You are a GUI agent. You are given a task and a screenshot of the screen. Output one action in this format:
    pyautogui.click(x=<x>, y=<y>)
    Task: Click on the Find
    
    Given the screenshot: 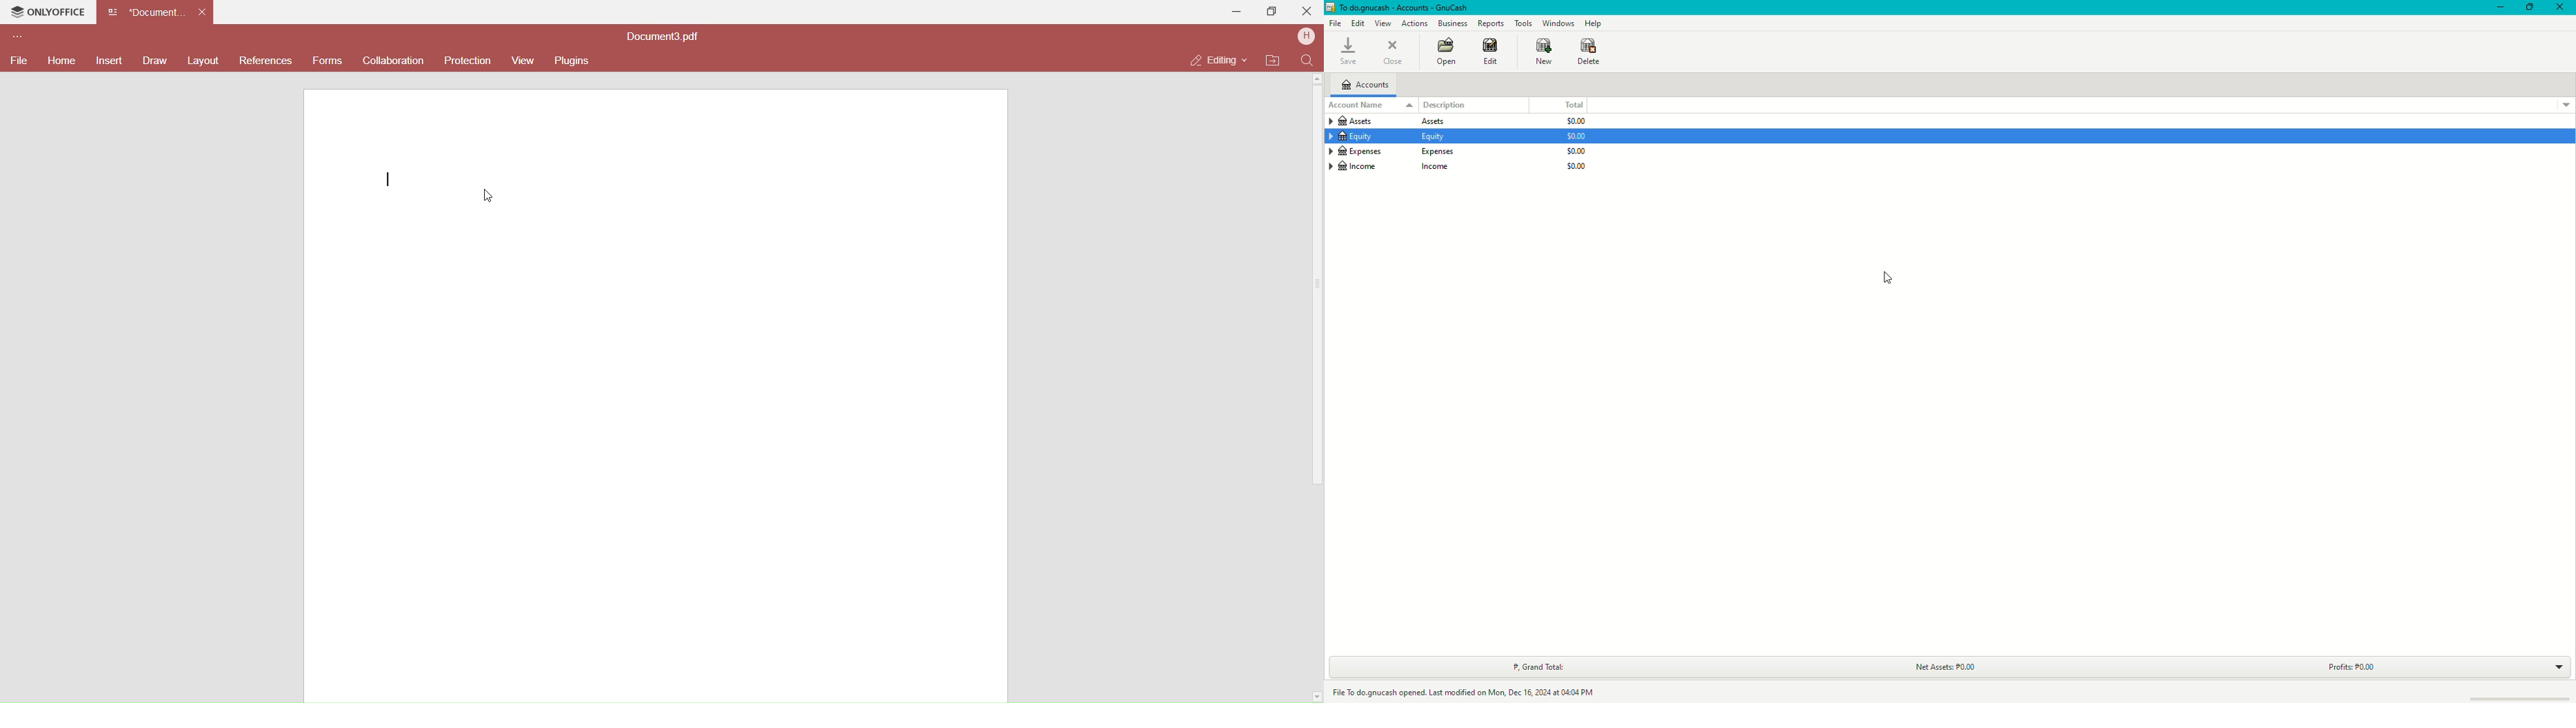 What is the action you would take?
    pyautogui.click(x=1307, y=61)
    